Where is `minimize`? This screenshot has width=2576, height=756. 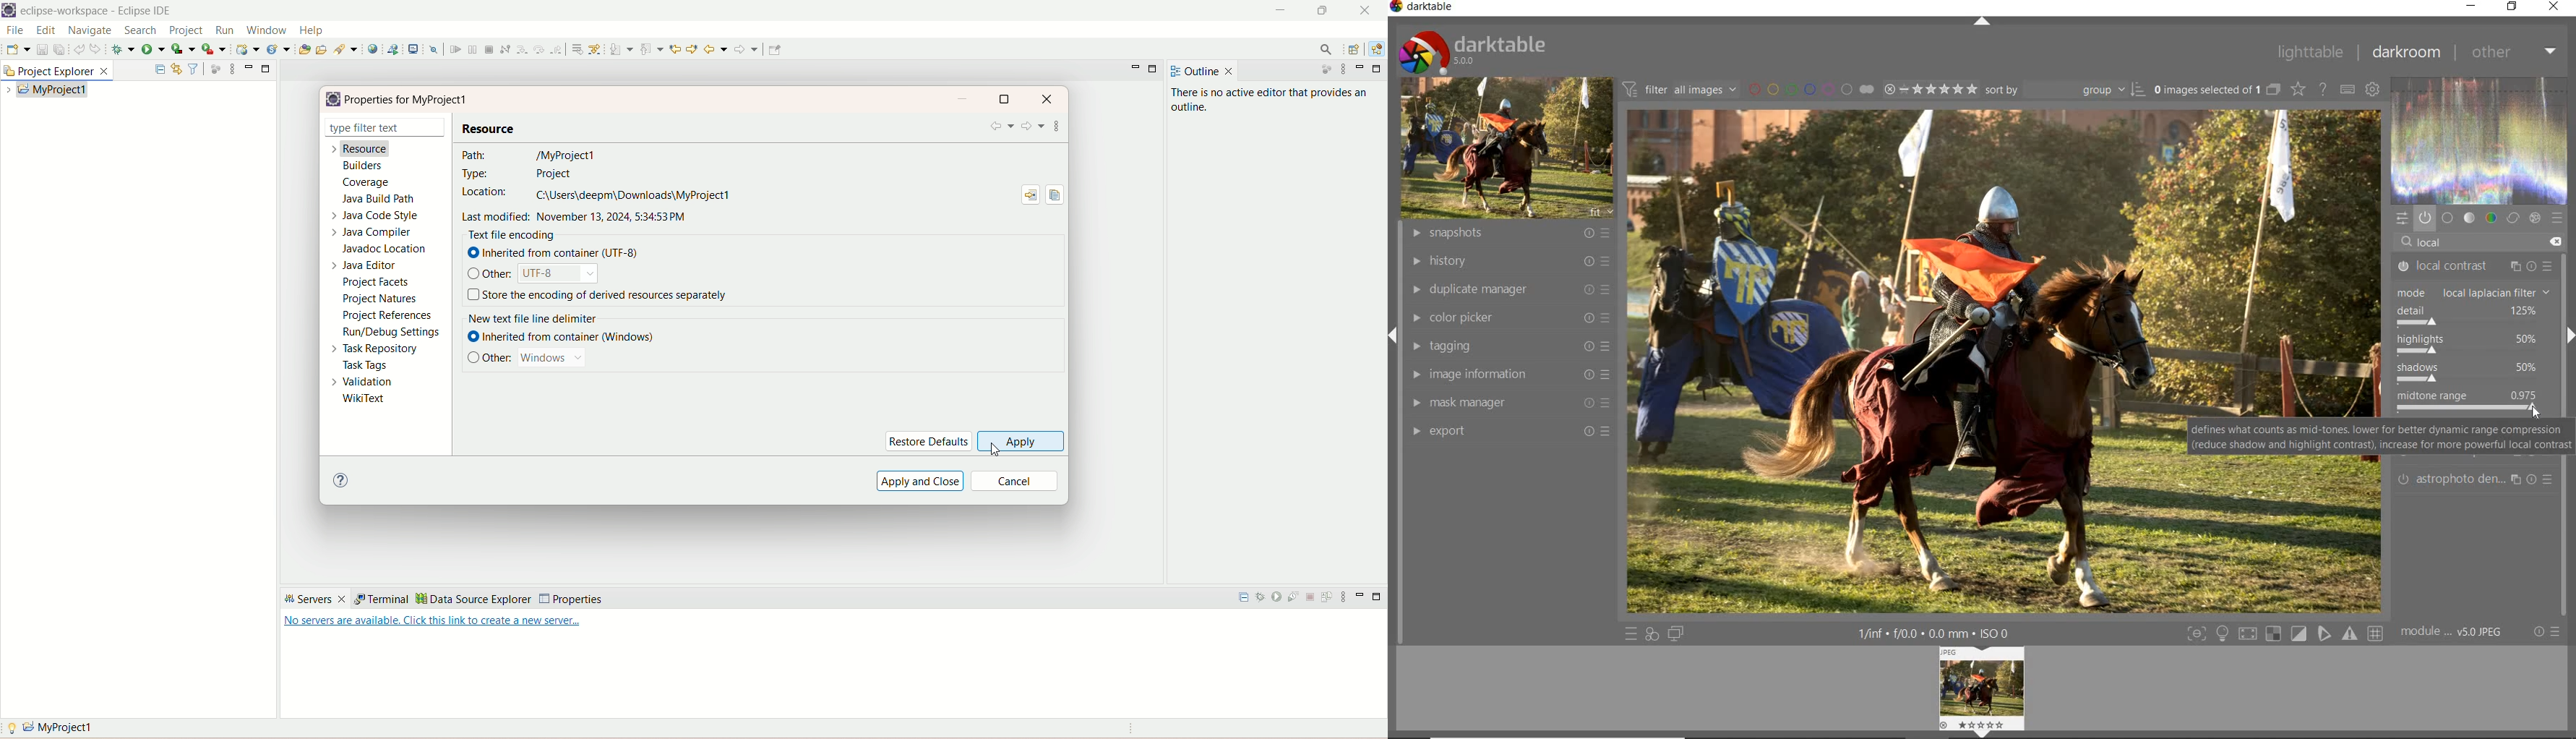 minimize is located at coordinates (1282, 9).